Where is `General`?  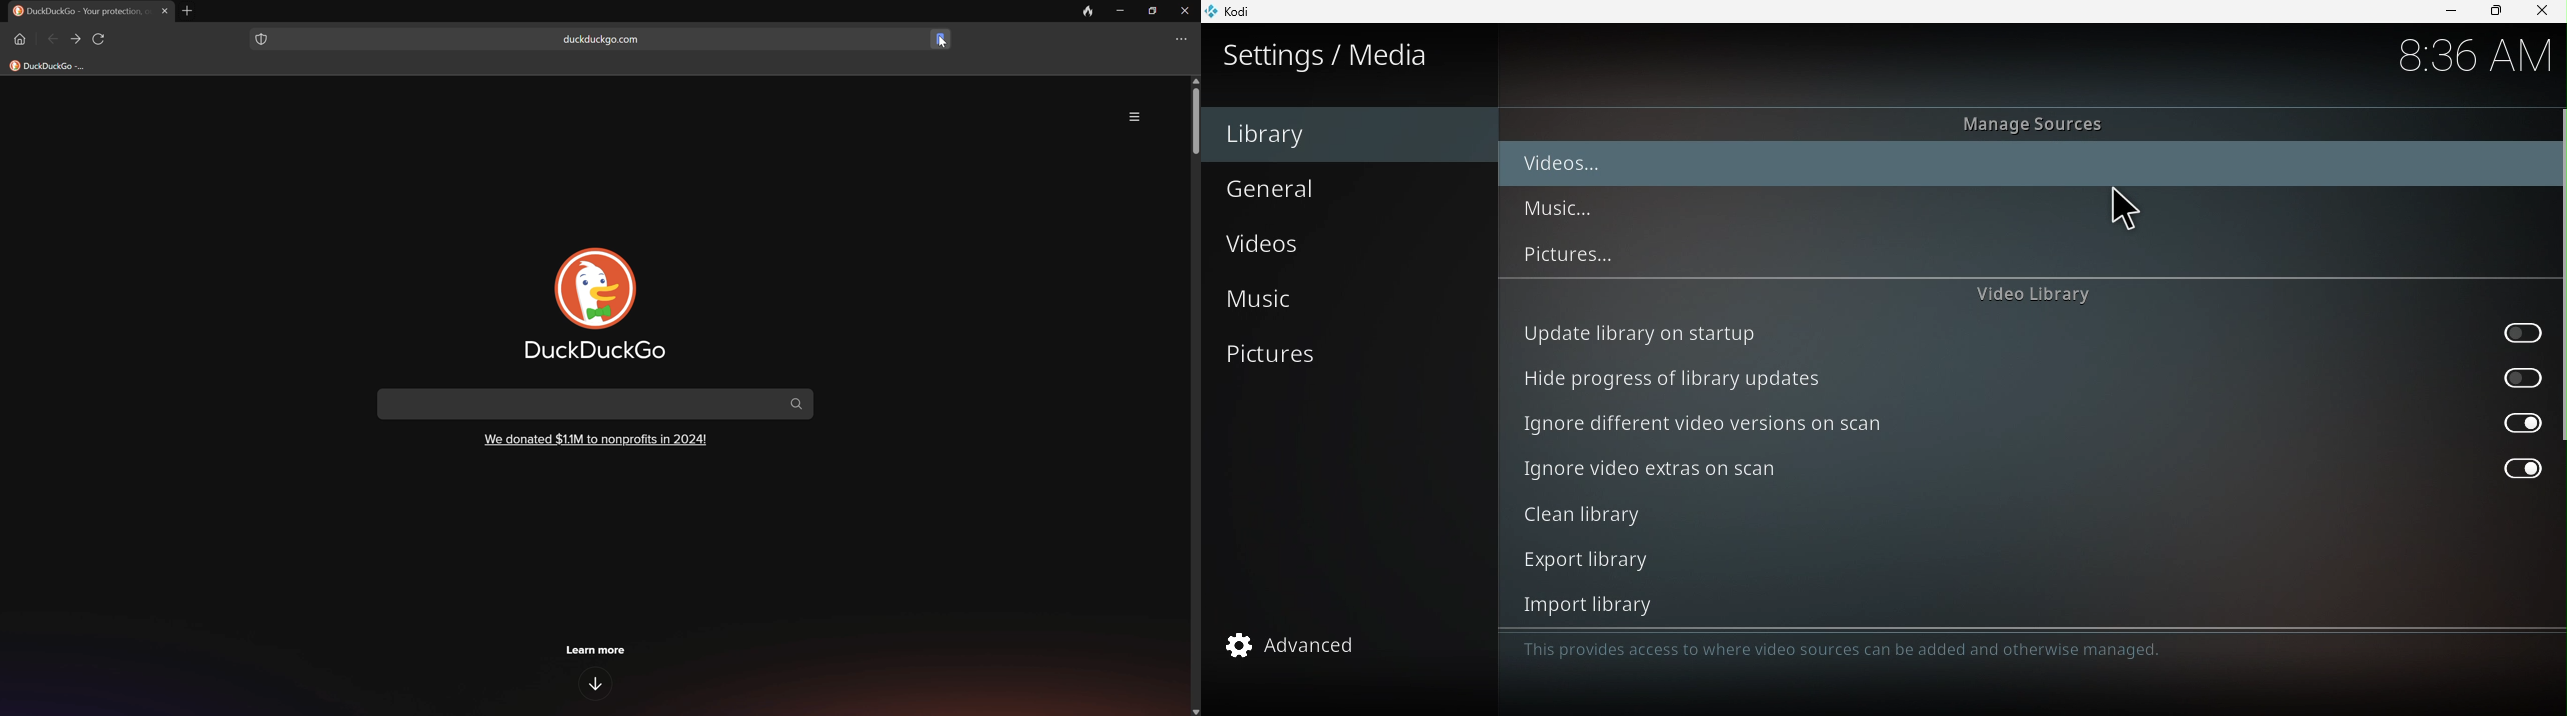
General is located at coordinates (1344, 187).